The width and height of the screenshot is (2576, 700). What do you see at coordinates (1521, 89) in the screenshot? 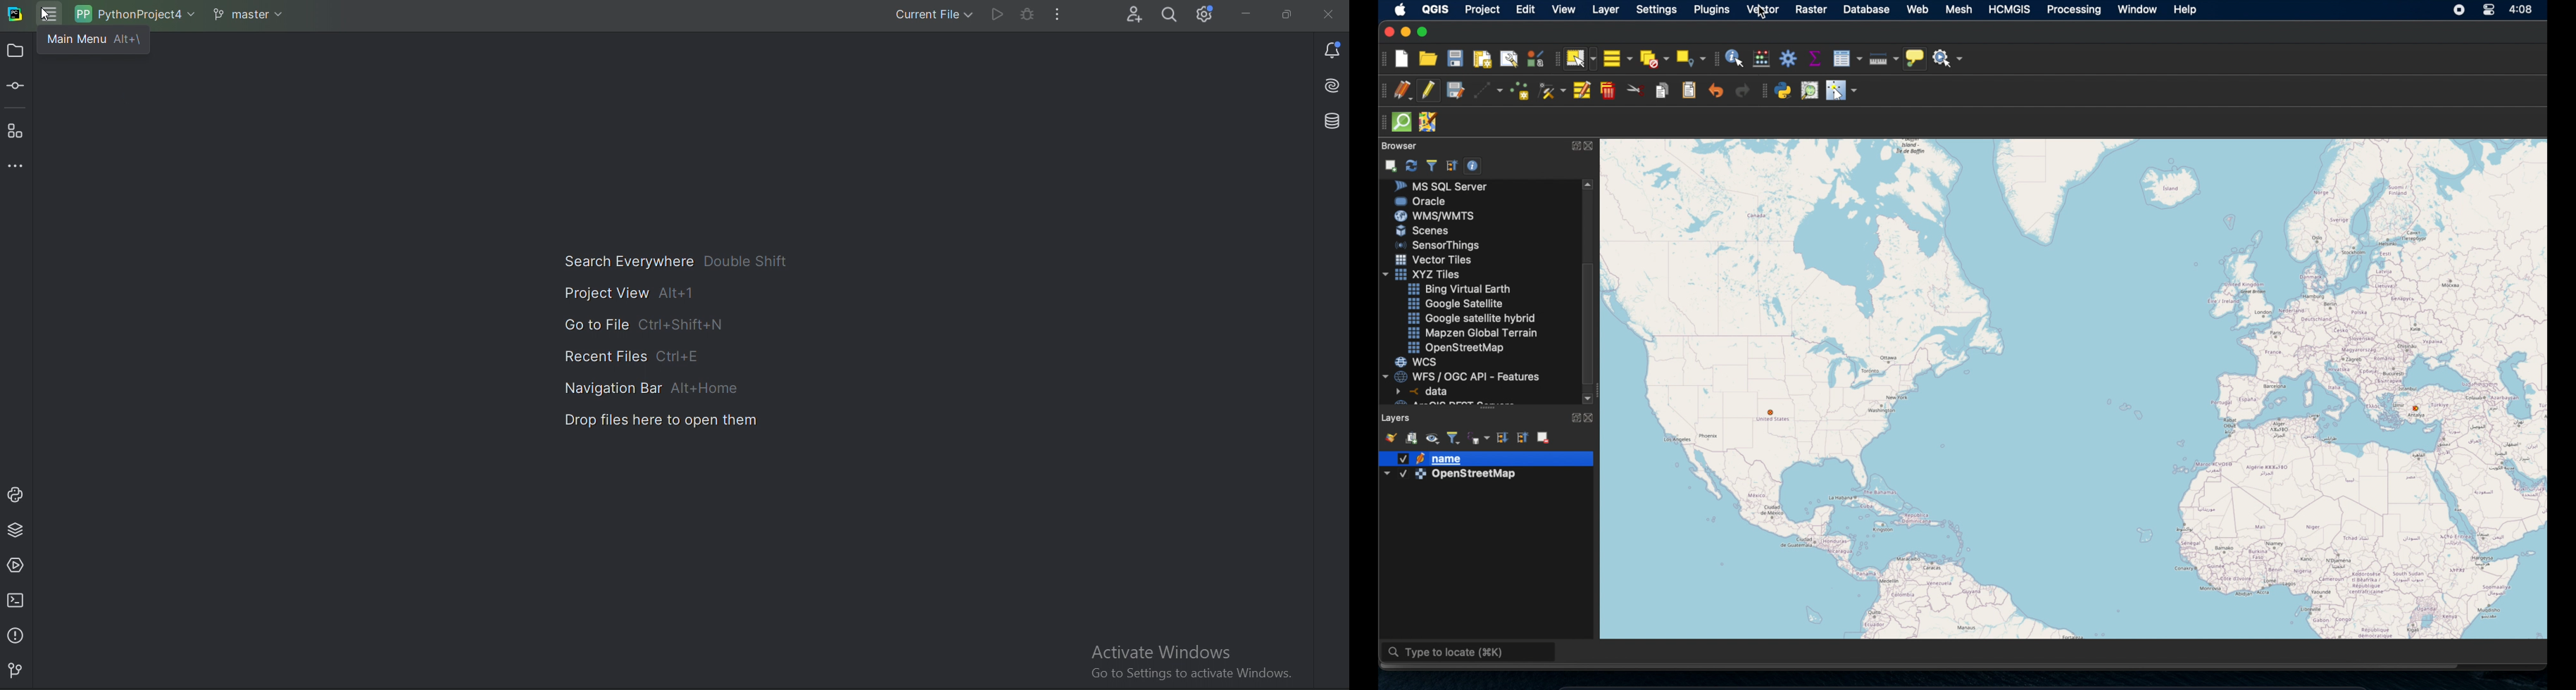
I see `add point feature` at bounding box center [1521, 89].